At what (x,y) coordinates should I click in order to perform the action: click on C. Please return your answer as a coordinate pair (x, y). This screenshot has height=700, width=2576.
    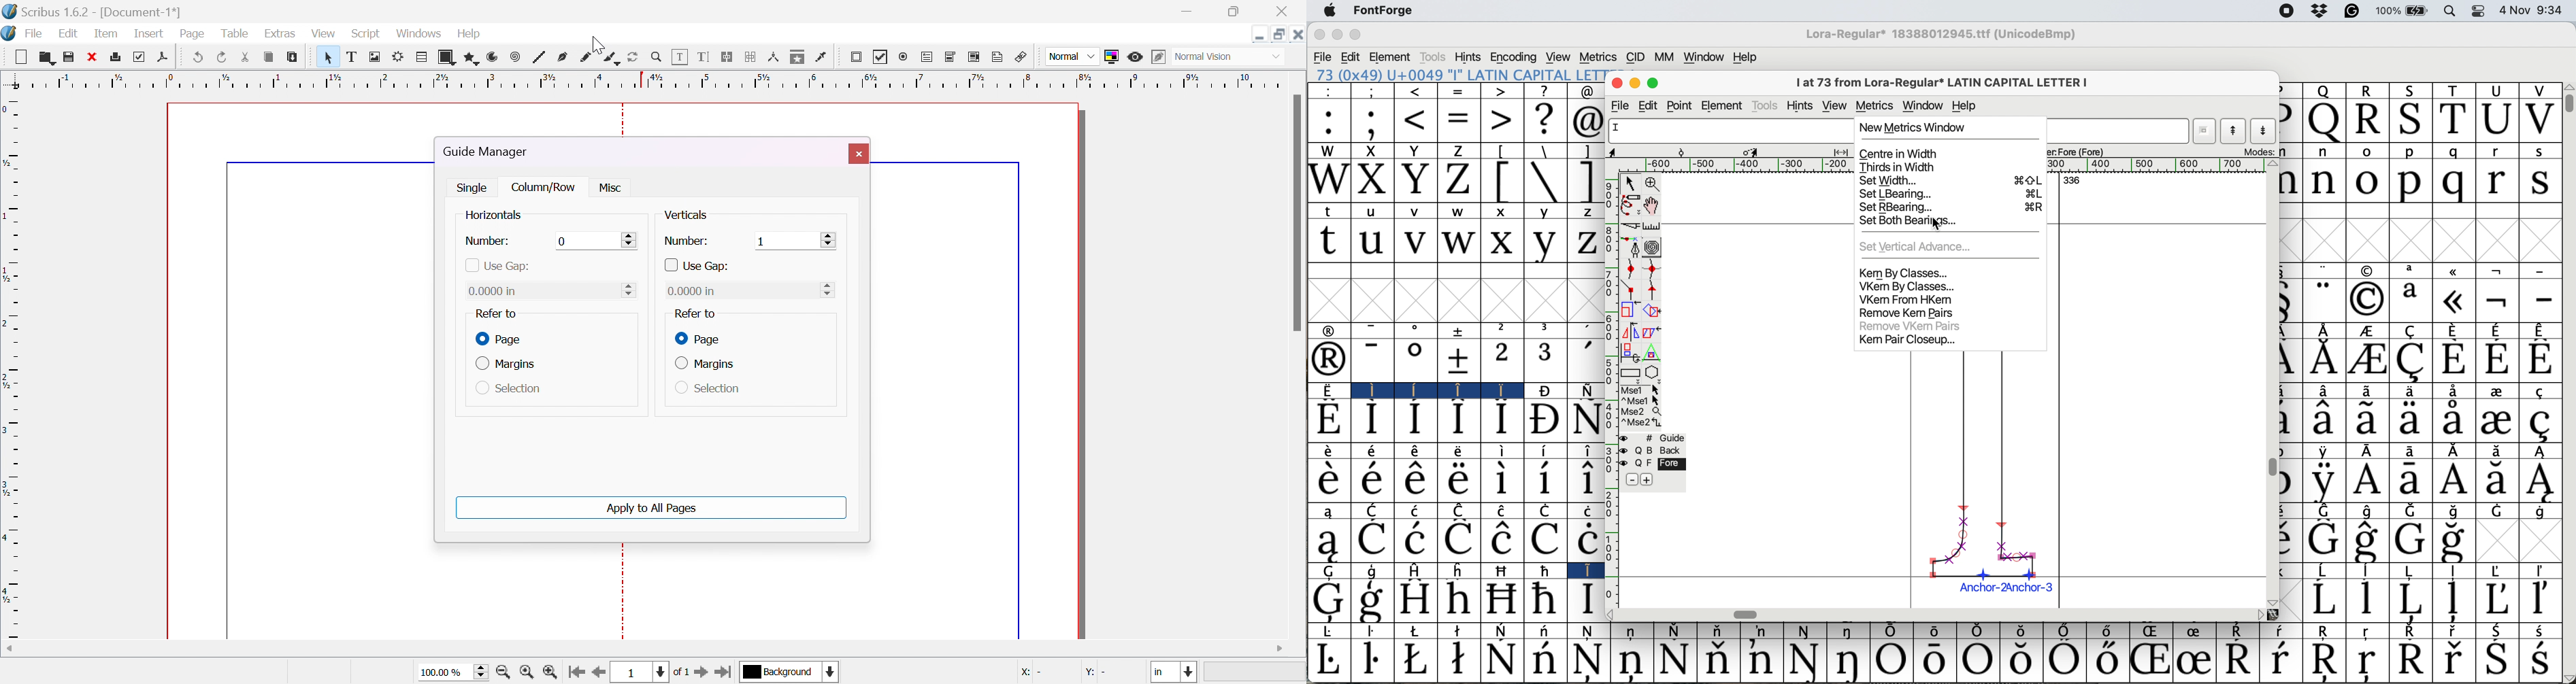
    Looking at the image, I should click on (1372, 510).